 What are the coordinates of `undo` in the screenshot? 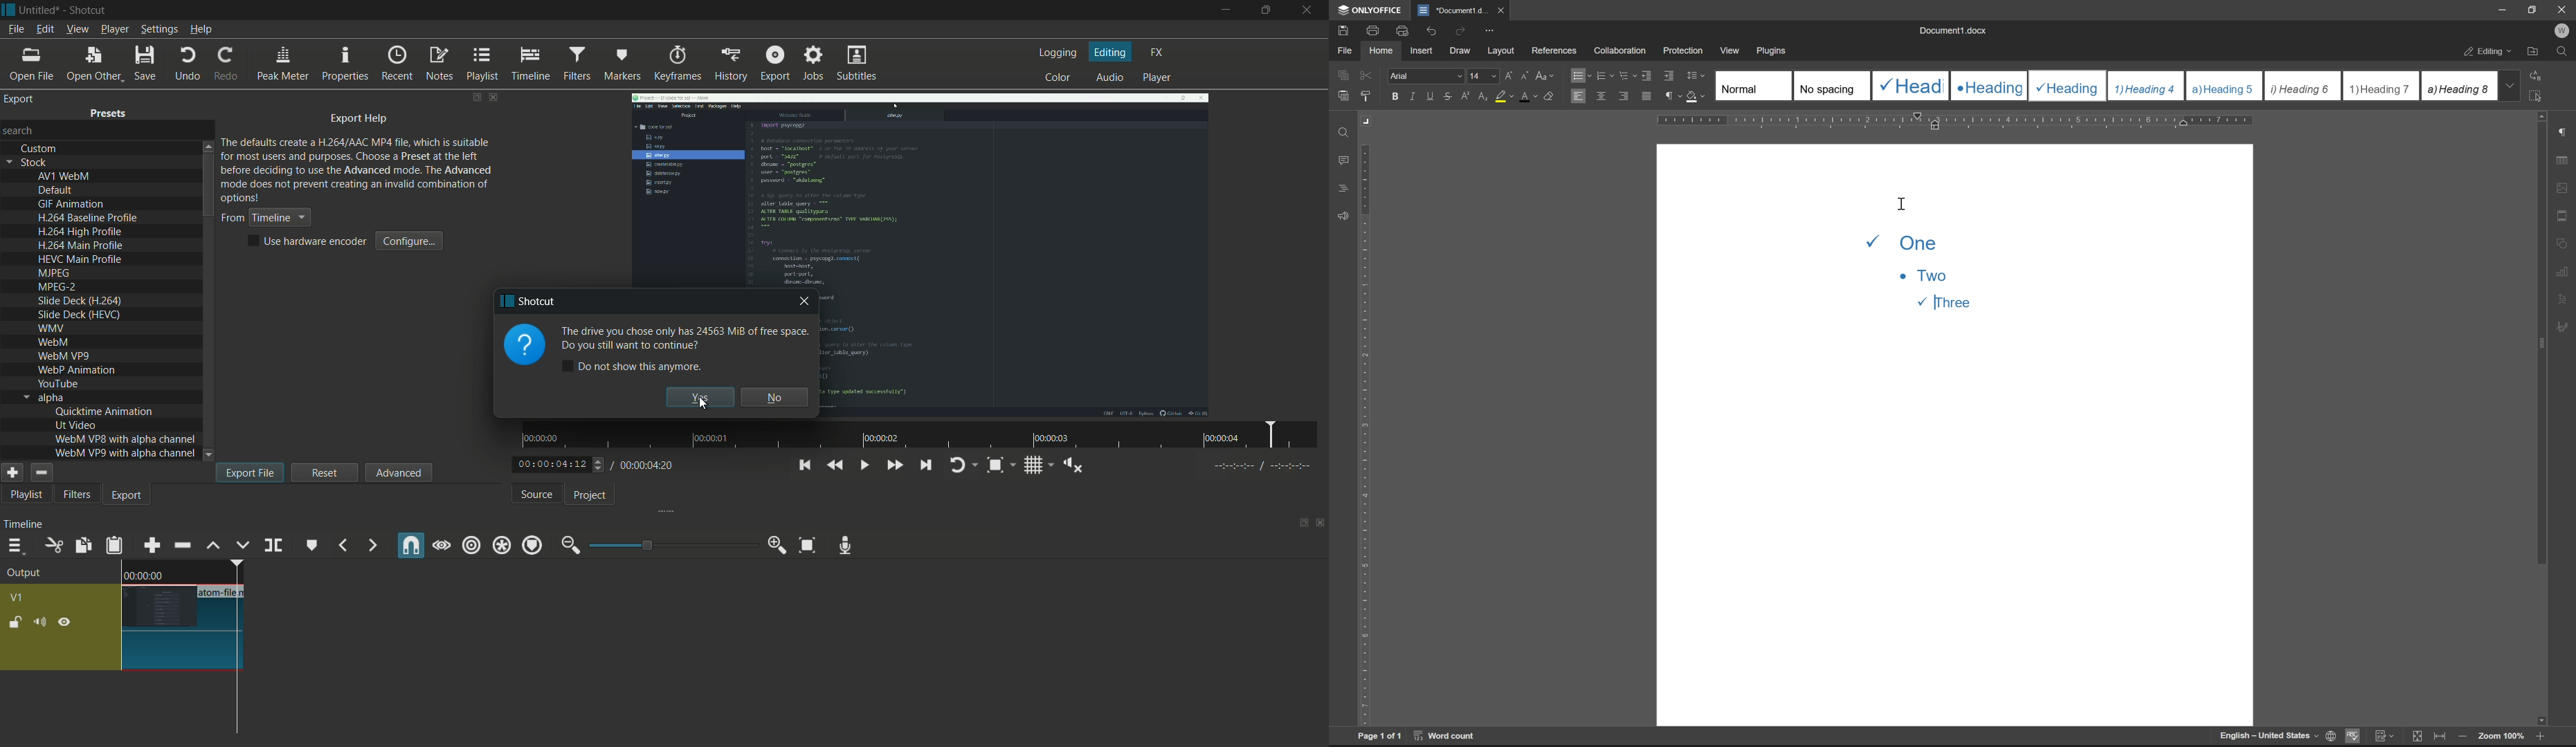 It's located at (1430, 32).